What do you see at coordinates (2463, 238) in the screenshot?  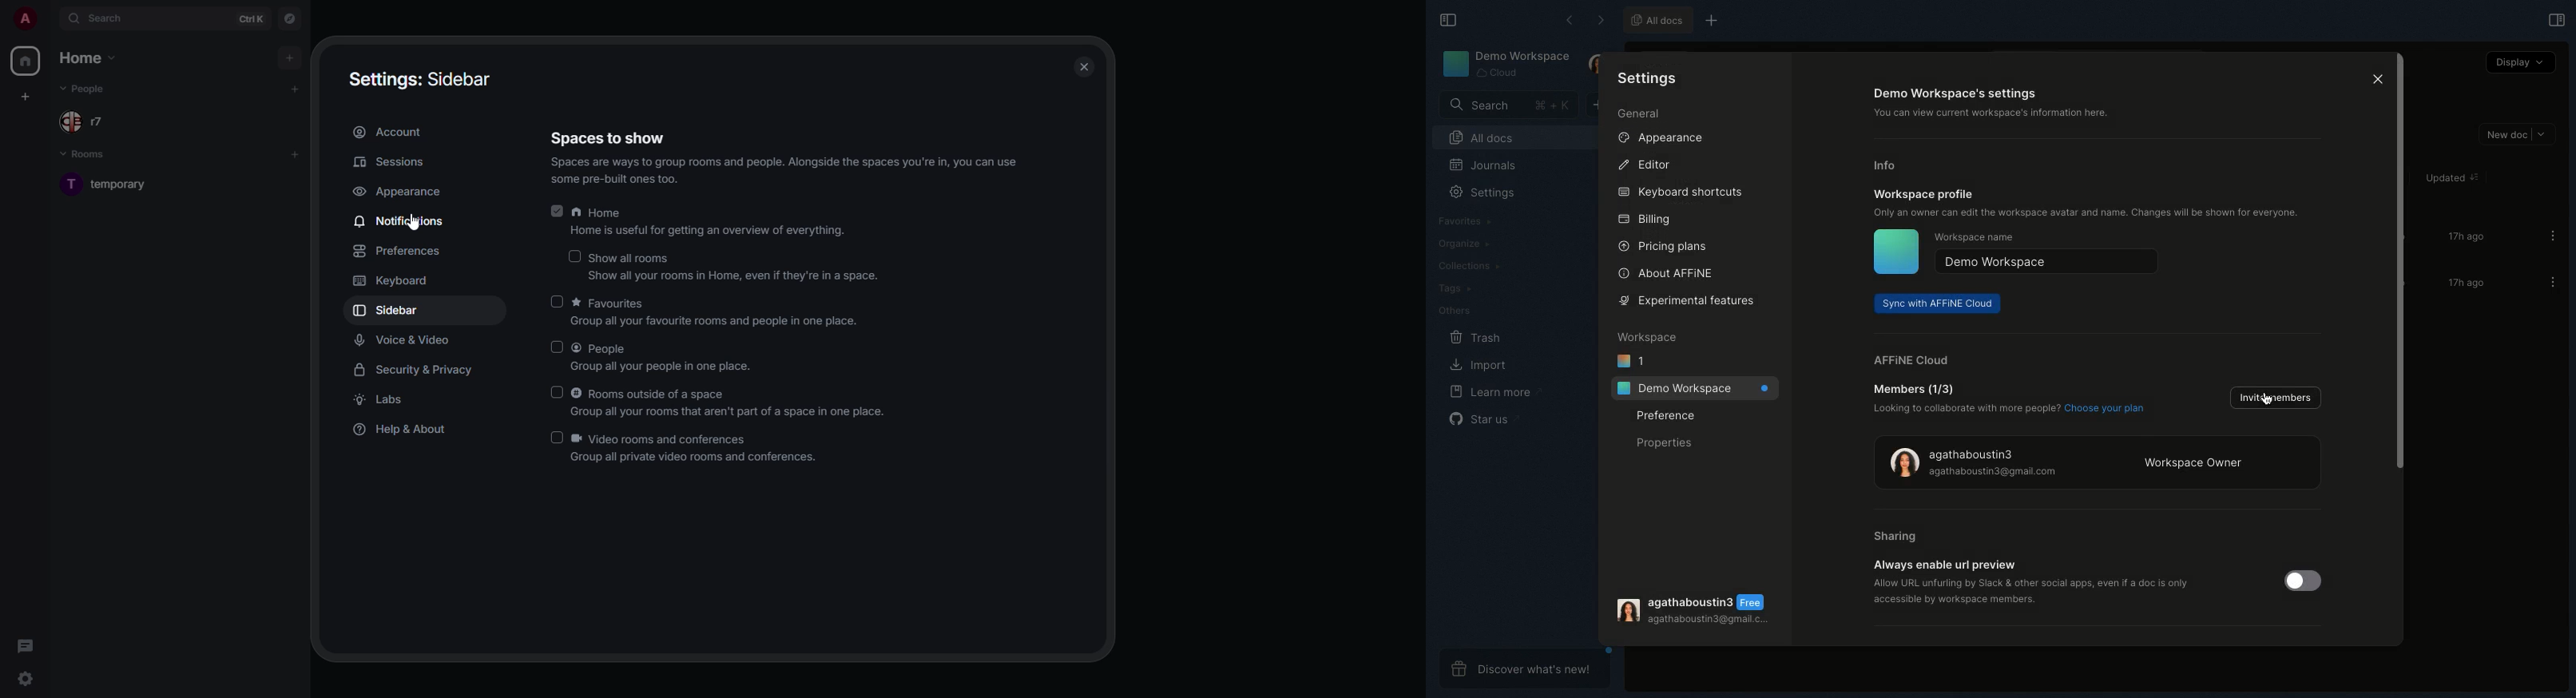 I see `17h ago` at bounding box center [2463, 238].